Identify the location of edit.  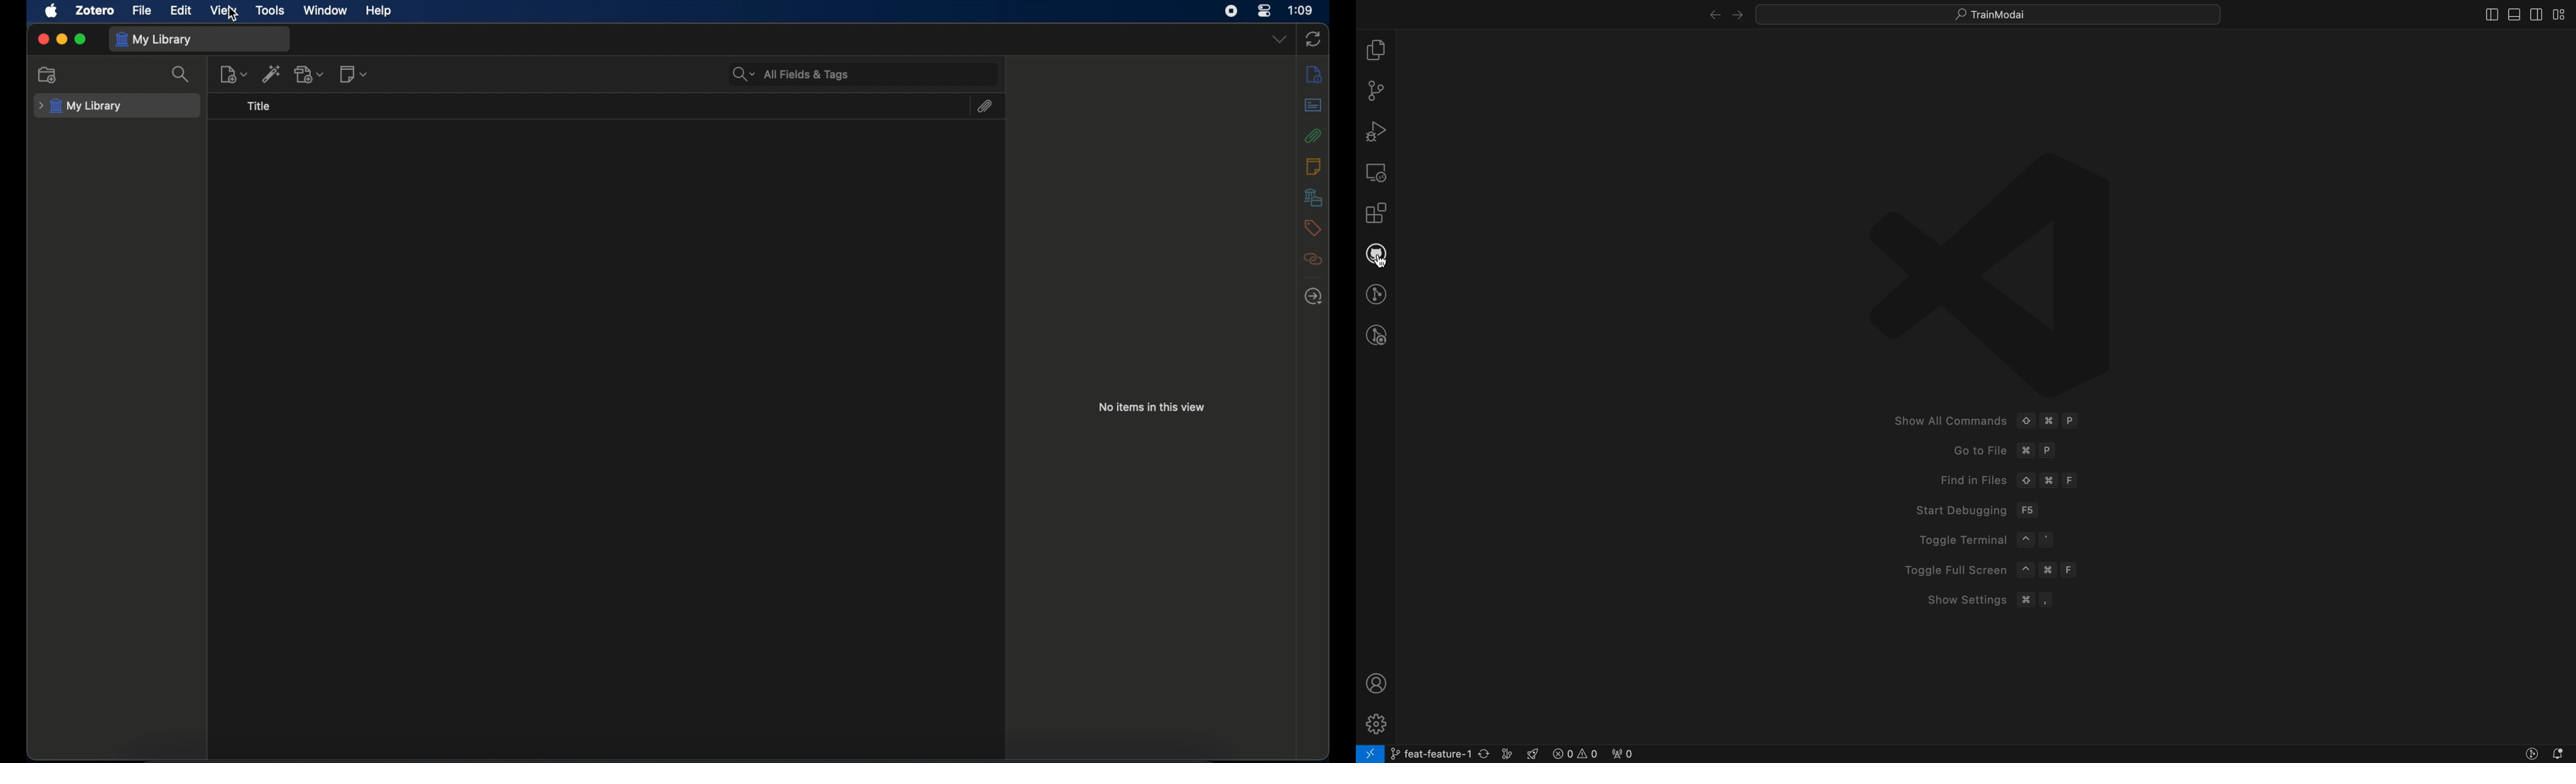
(182, 10).